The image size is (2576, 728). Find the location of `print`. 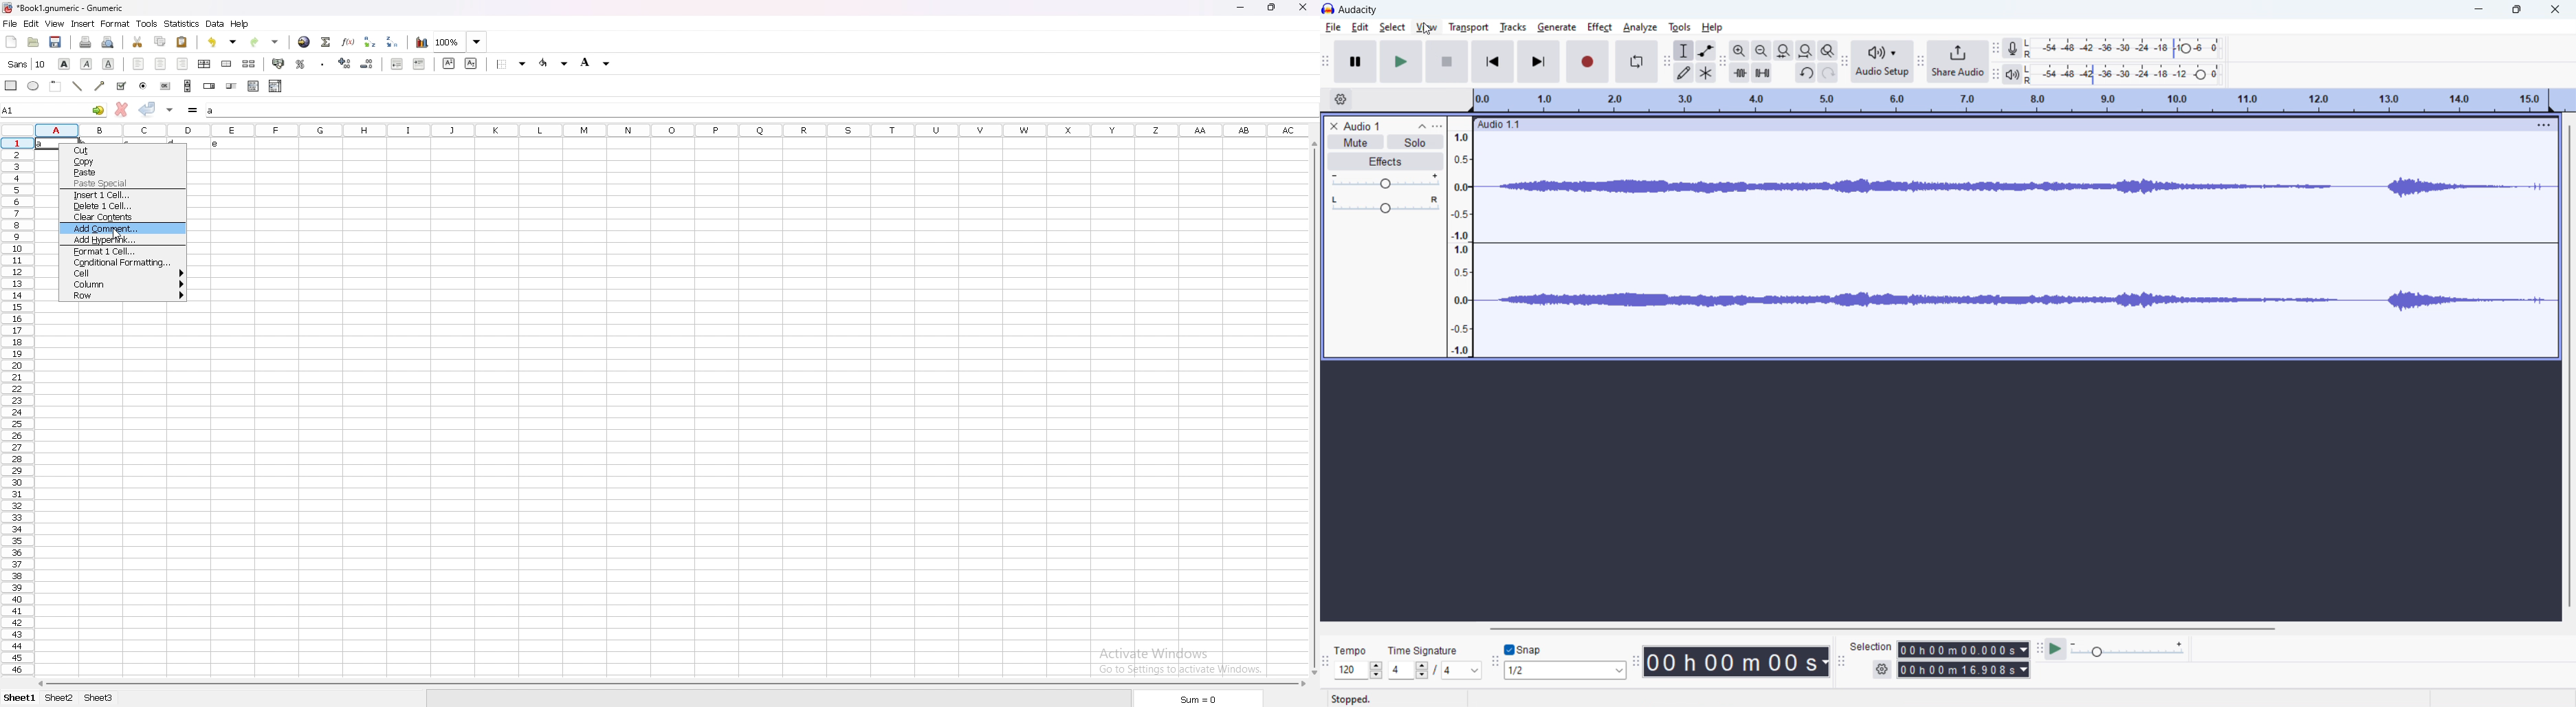

print is located at coordinates (85, 42).